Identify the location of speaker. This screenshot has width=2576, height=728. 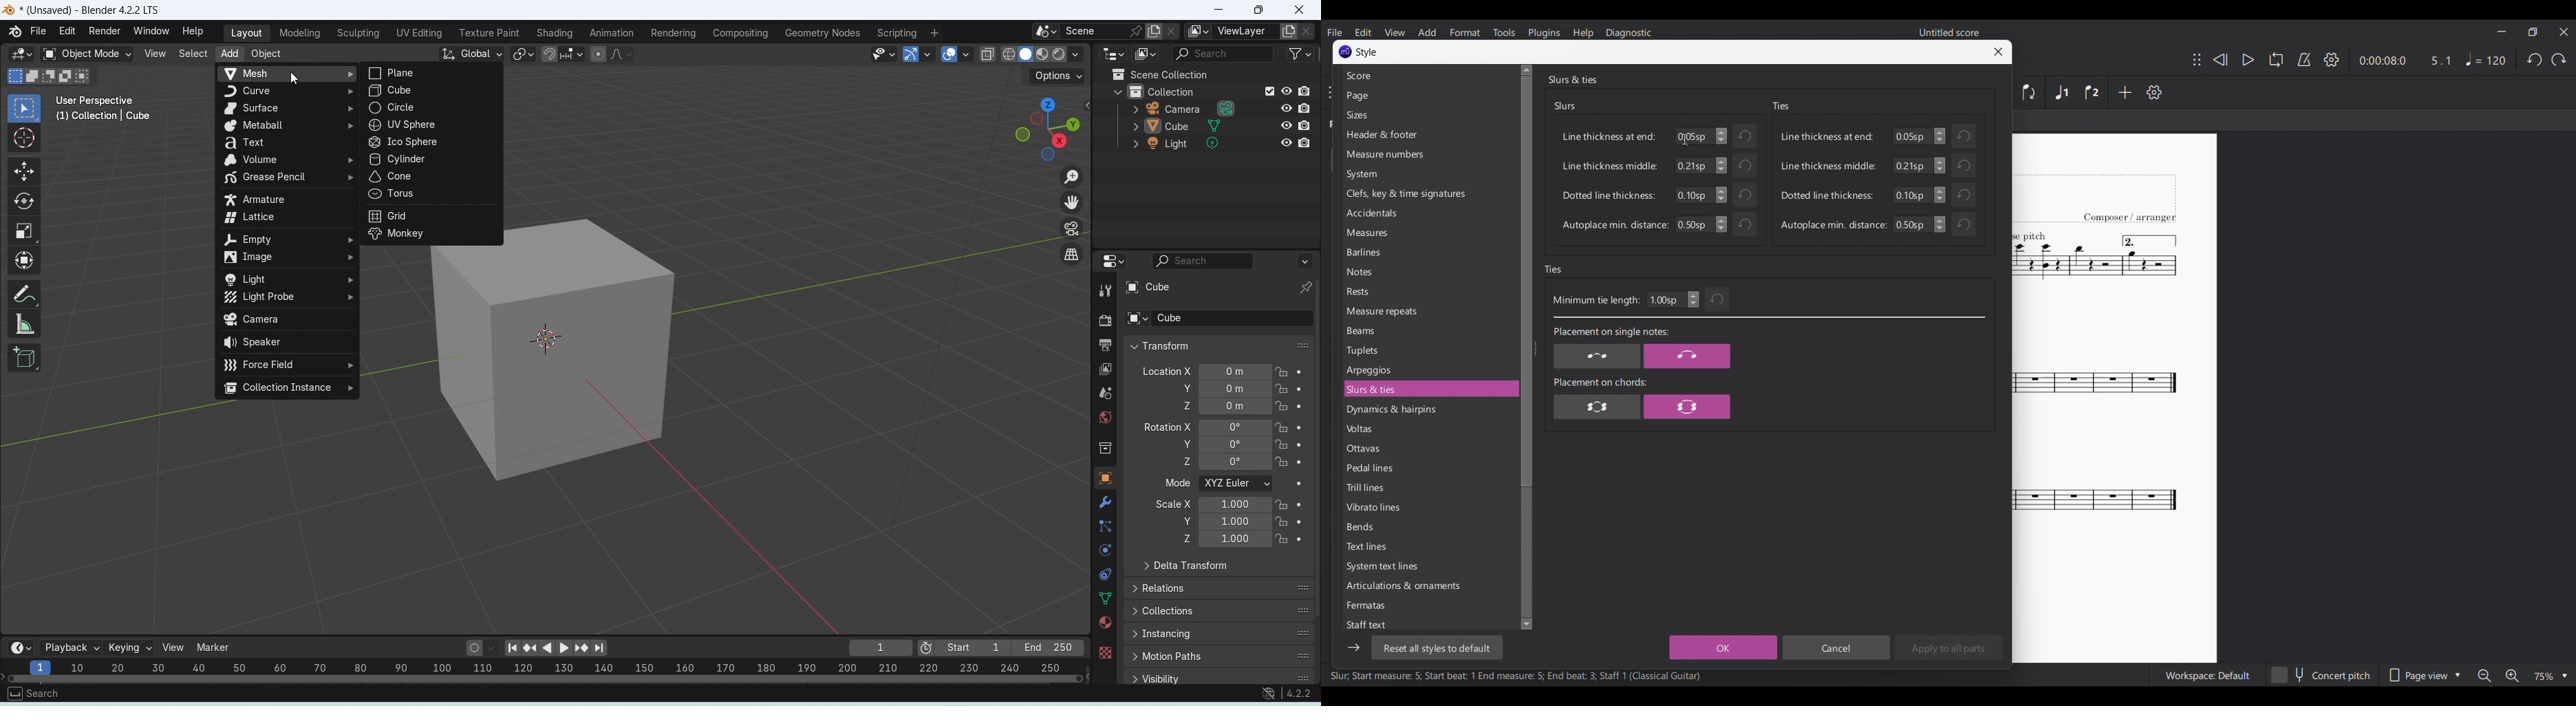
(288, 343).